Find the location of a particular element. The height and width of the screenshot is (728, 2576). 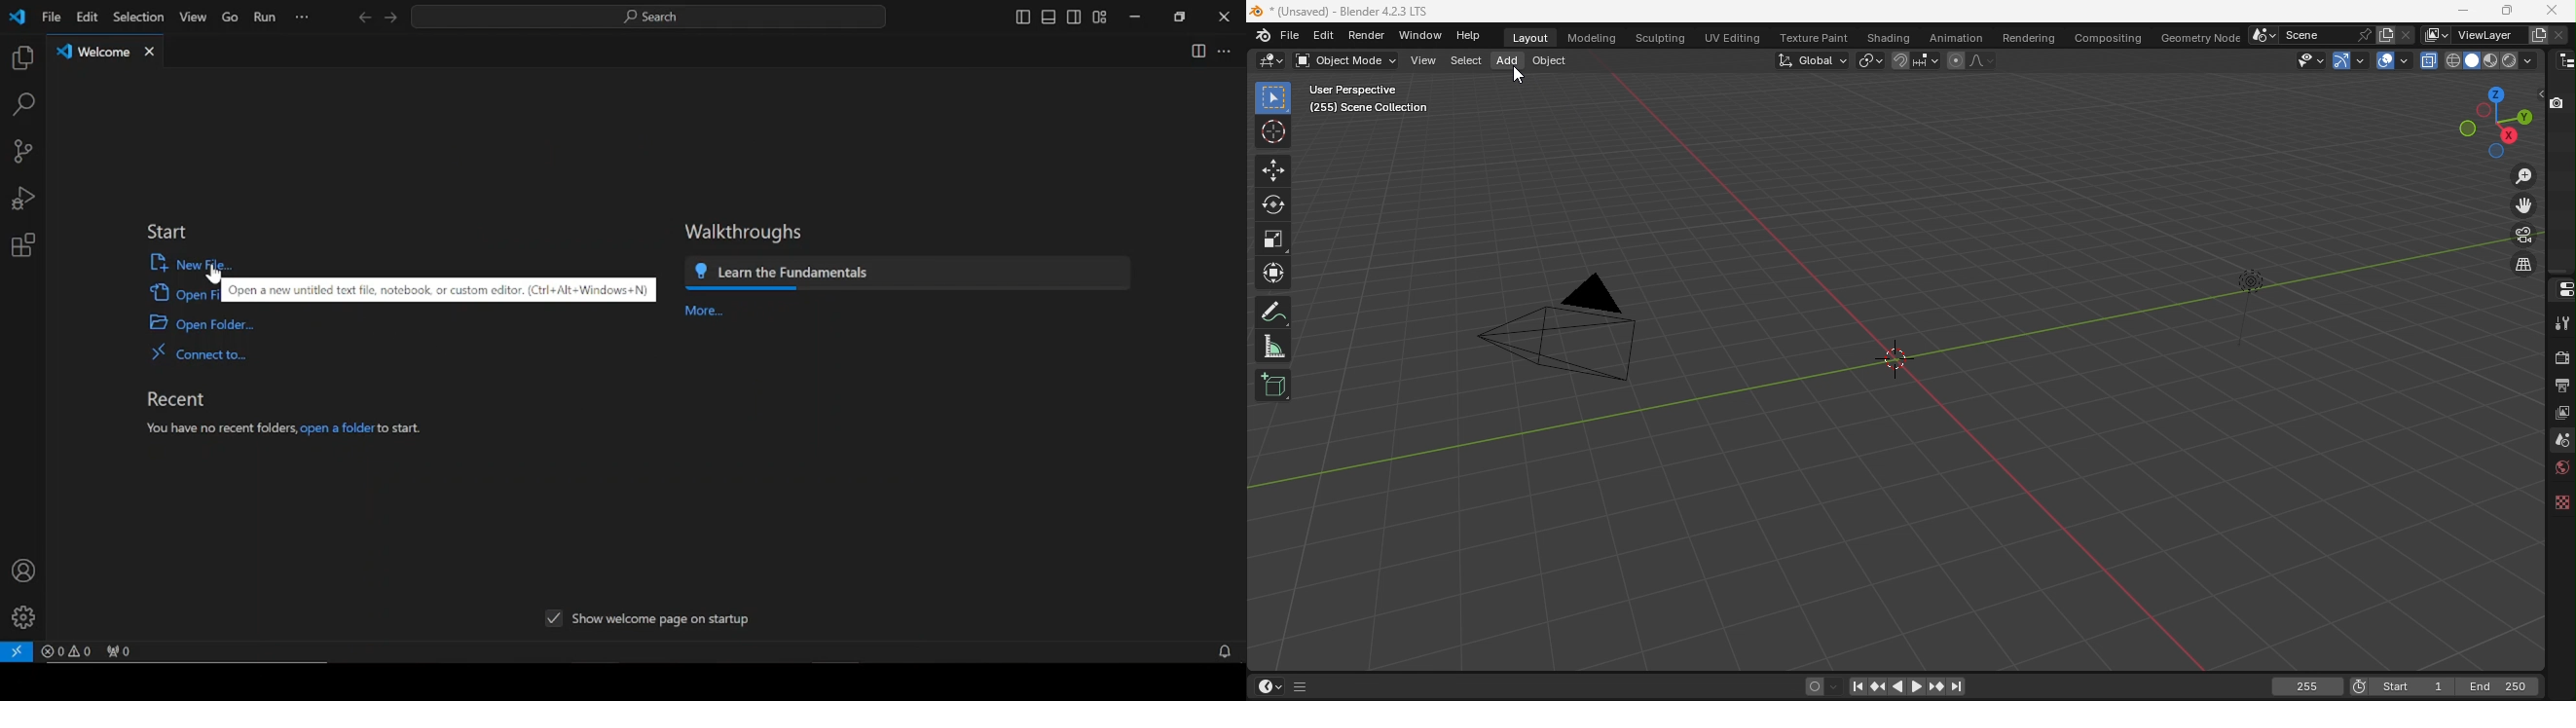

Toggle X-ray is located at coordinates (2430, 61).